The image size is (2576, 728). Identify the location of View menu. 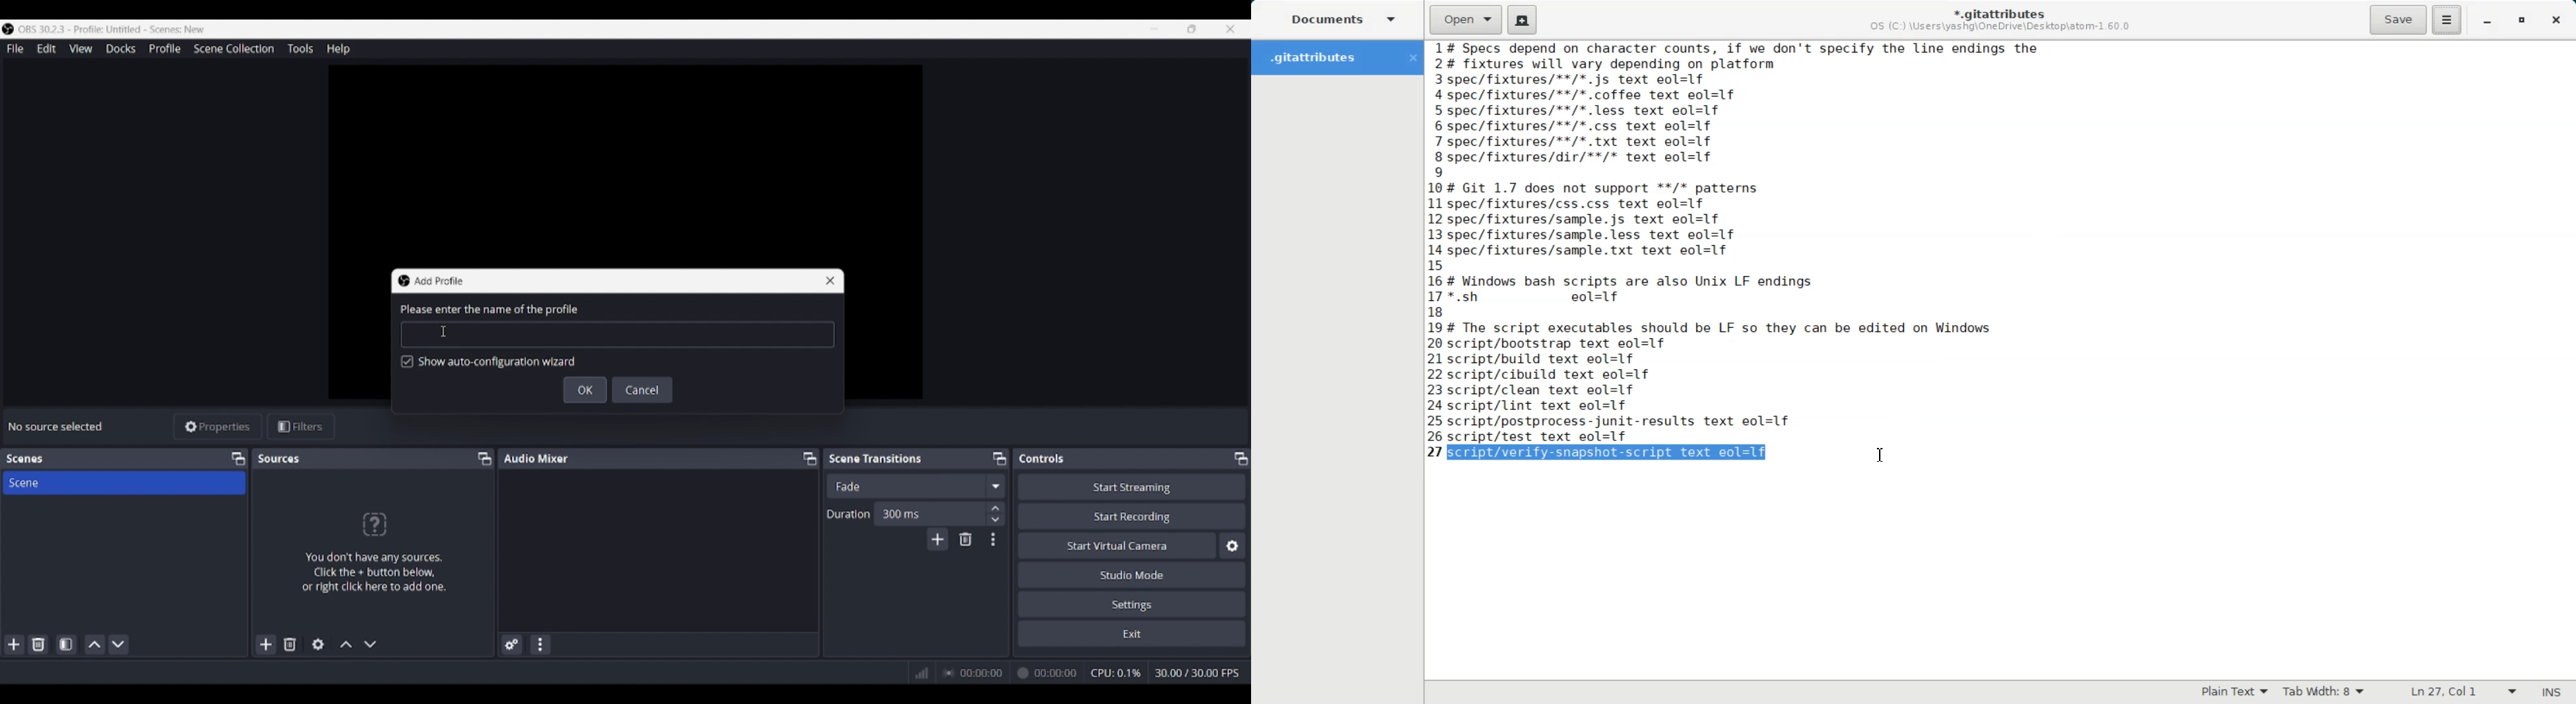
(81, 48).